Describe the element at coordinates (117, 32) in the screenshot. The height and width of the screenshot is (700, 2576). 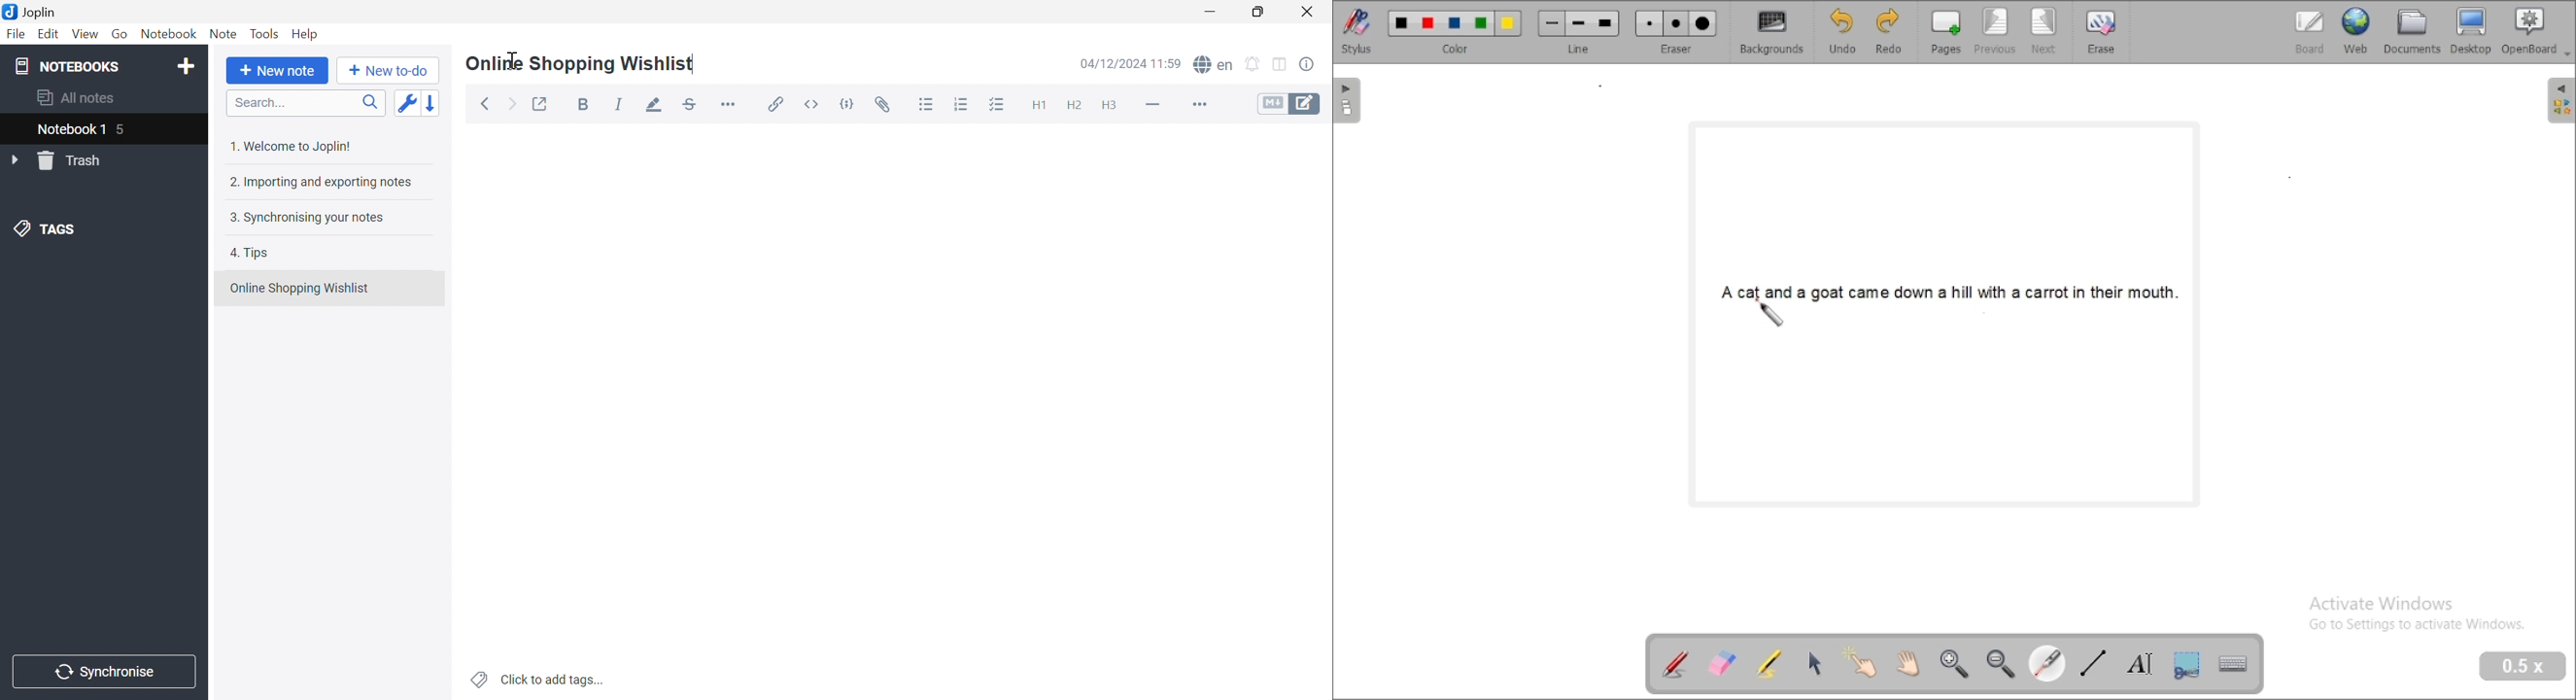
I see `Go` at that location.